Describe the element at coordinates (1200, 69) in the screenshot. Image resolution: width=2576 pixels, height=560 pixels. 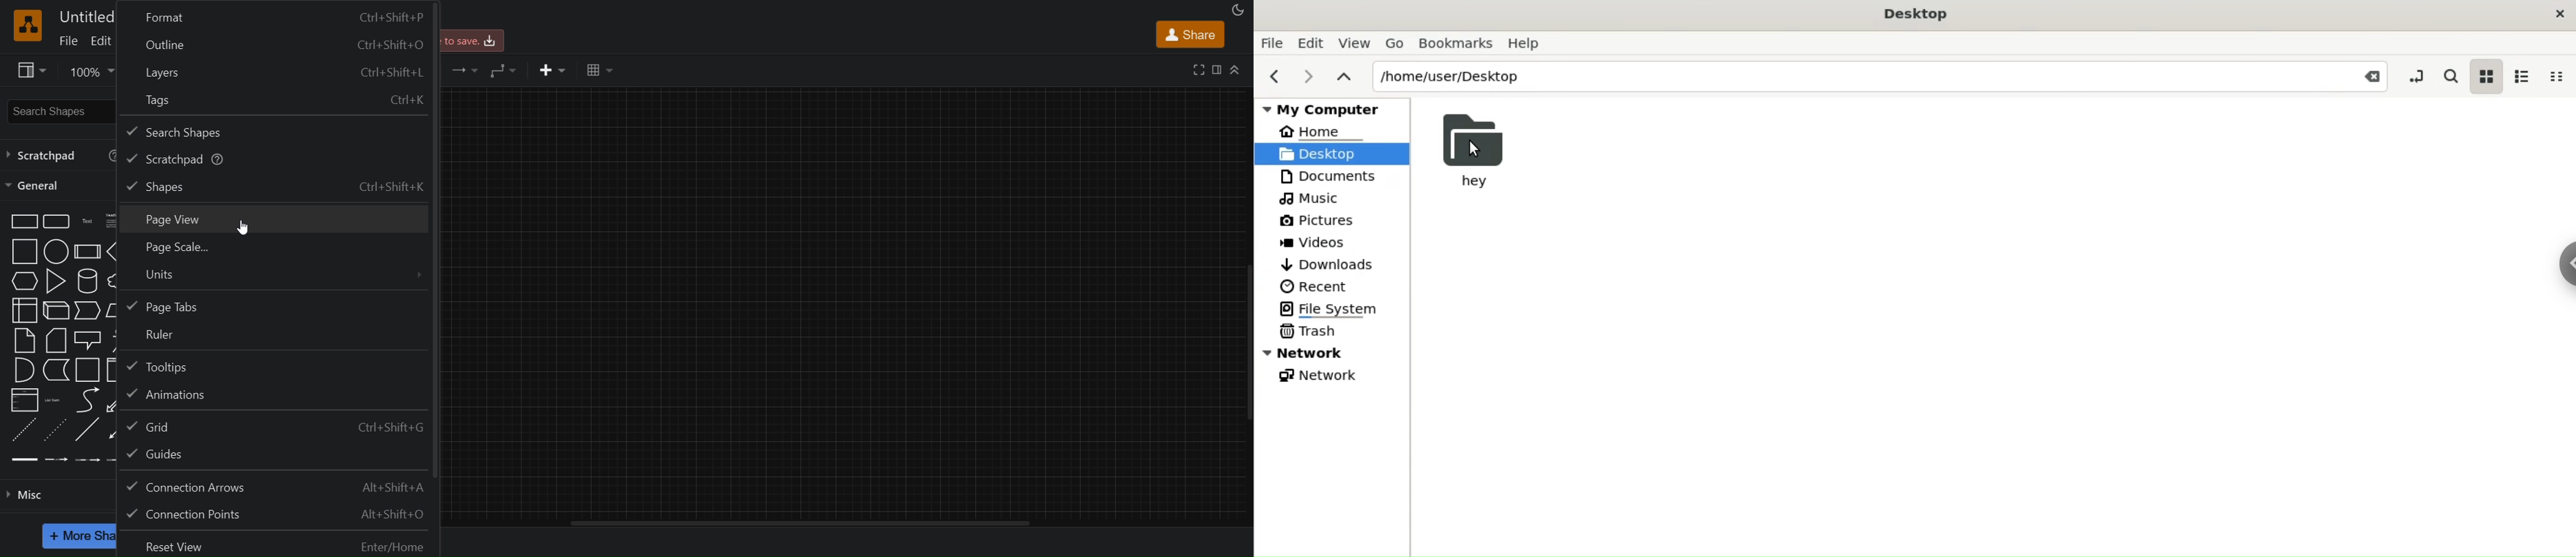
I see `fullscreen` at that location.